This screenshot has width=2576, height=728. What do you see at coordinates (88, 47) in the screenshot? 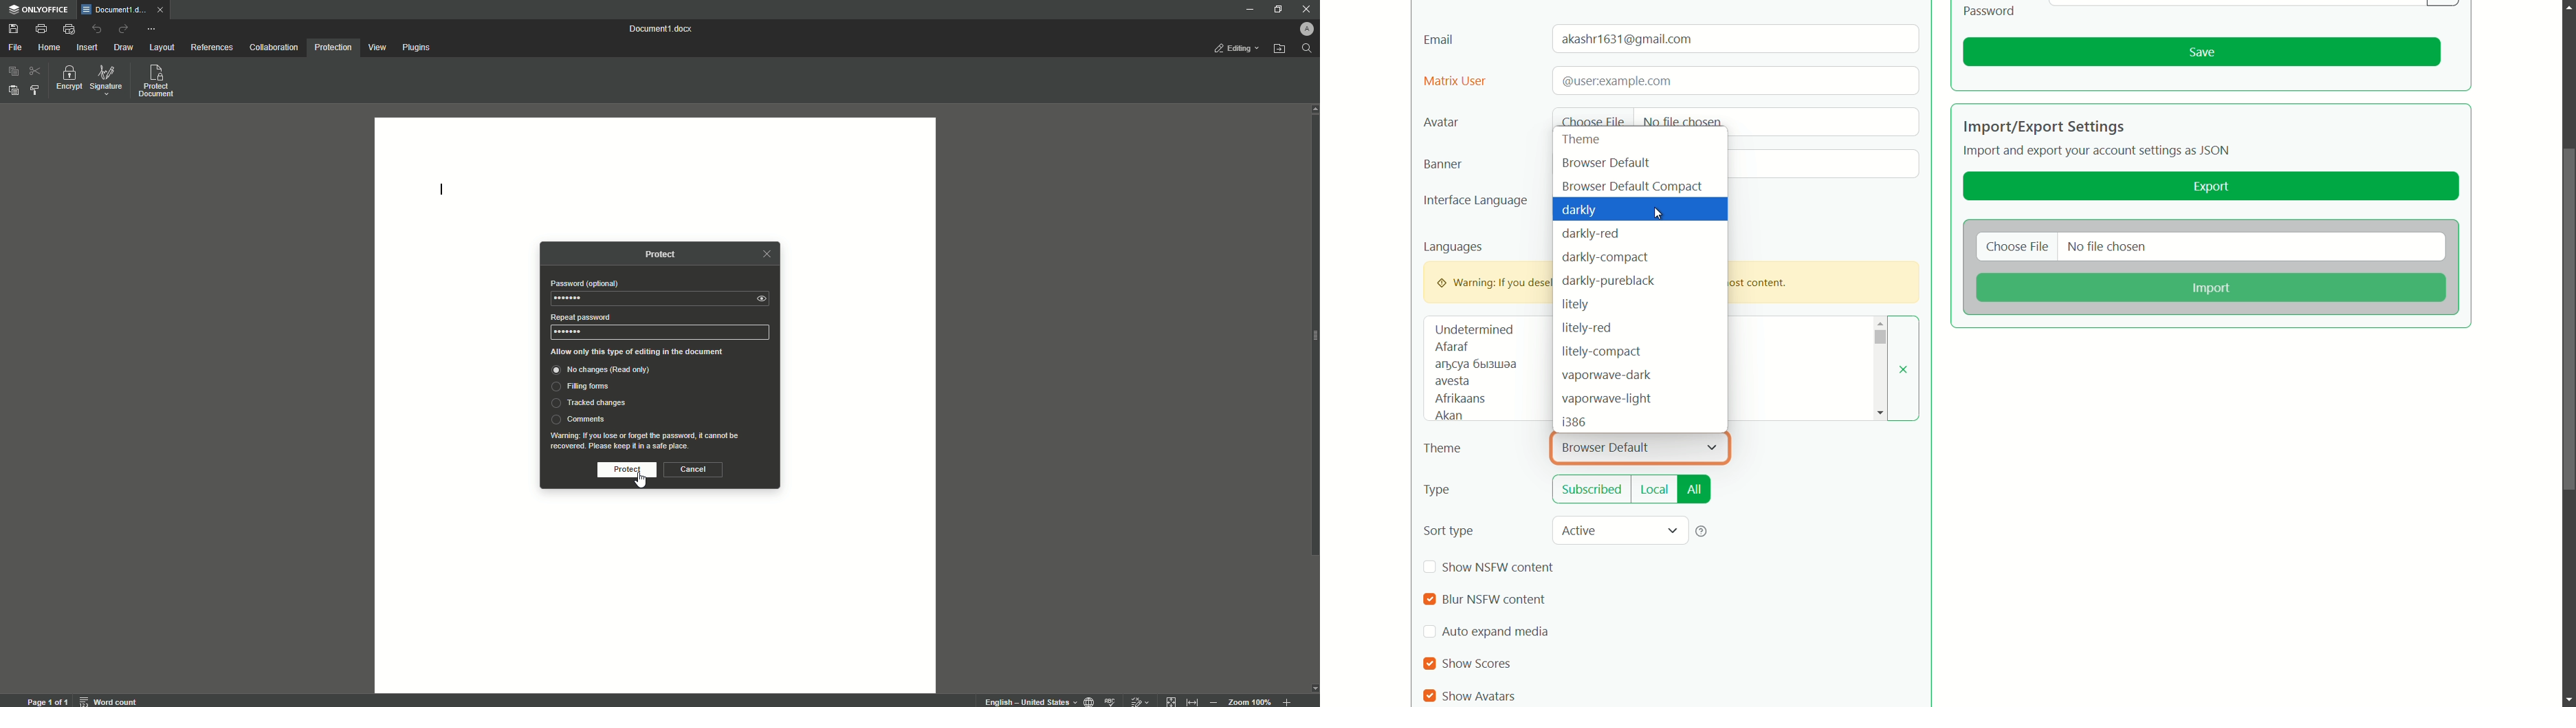
I see `Insert` at bounding box center [88, 47].